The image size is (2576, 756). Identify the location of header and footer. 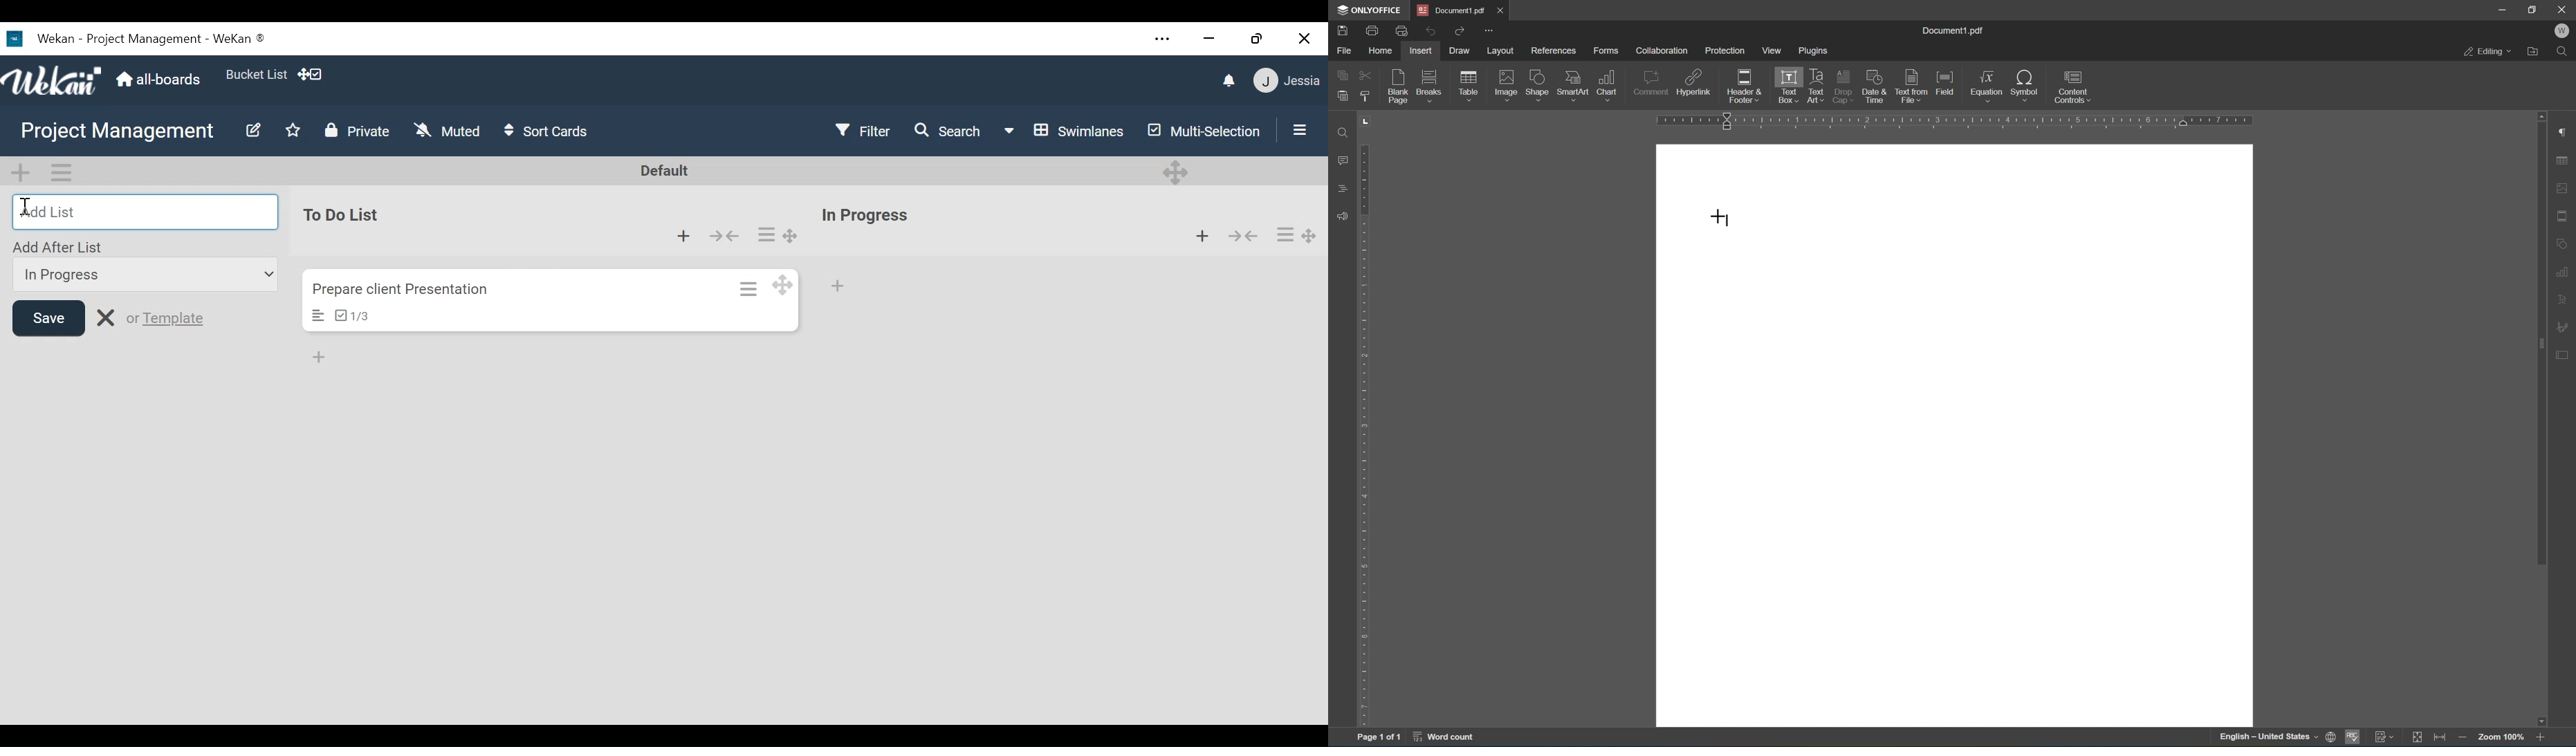
(1745, 87).